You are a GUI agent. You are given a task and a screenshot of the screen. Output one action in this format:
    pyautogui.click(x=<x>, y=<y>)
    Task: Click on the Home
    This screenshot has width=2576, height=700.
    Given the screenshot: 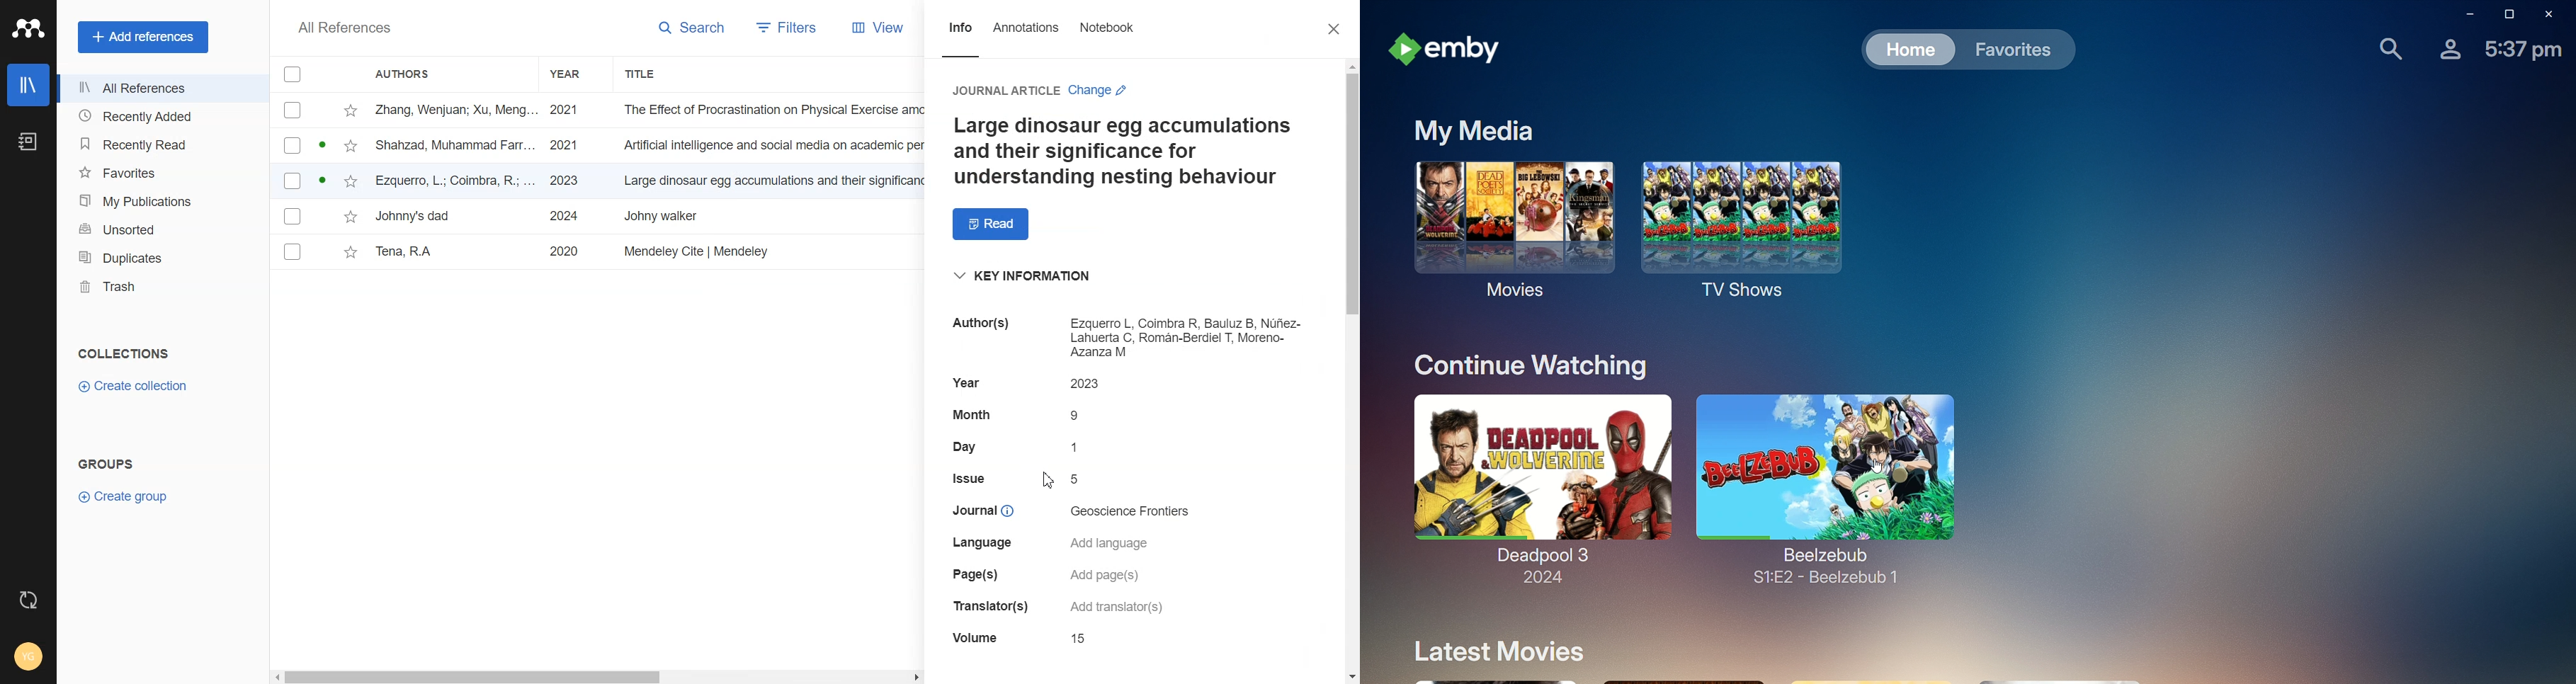 What is the action you would take?
    pyautogui.click(x=1905, y=49)
    